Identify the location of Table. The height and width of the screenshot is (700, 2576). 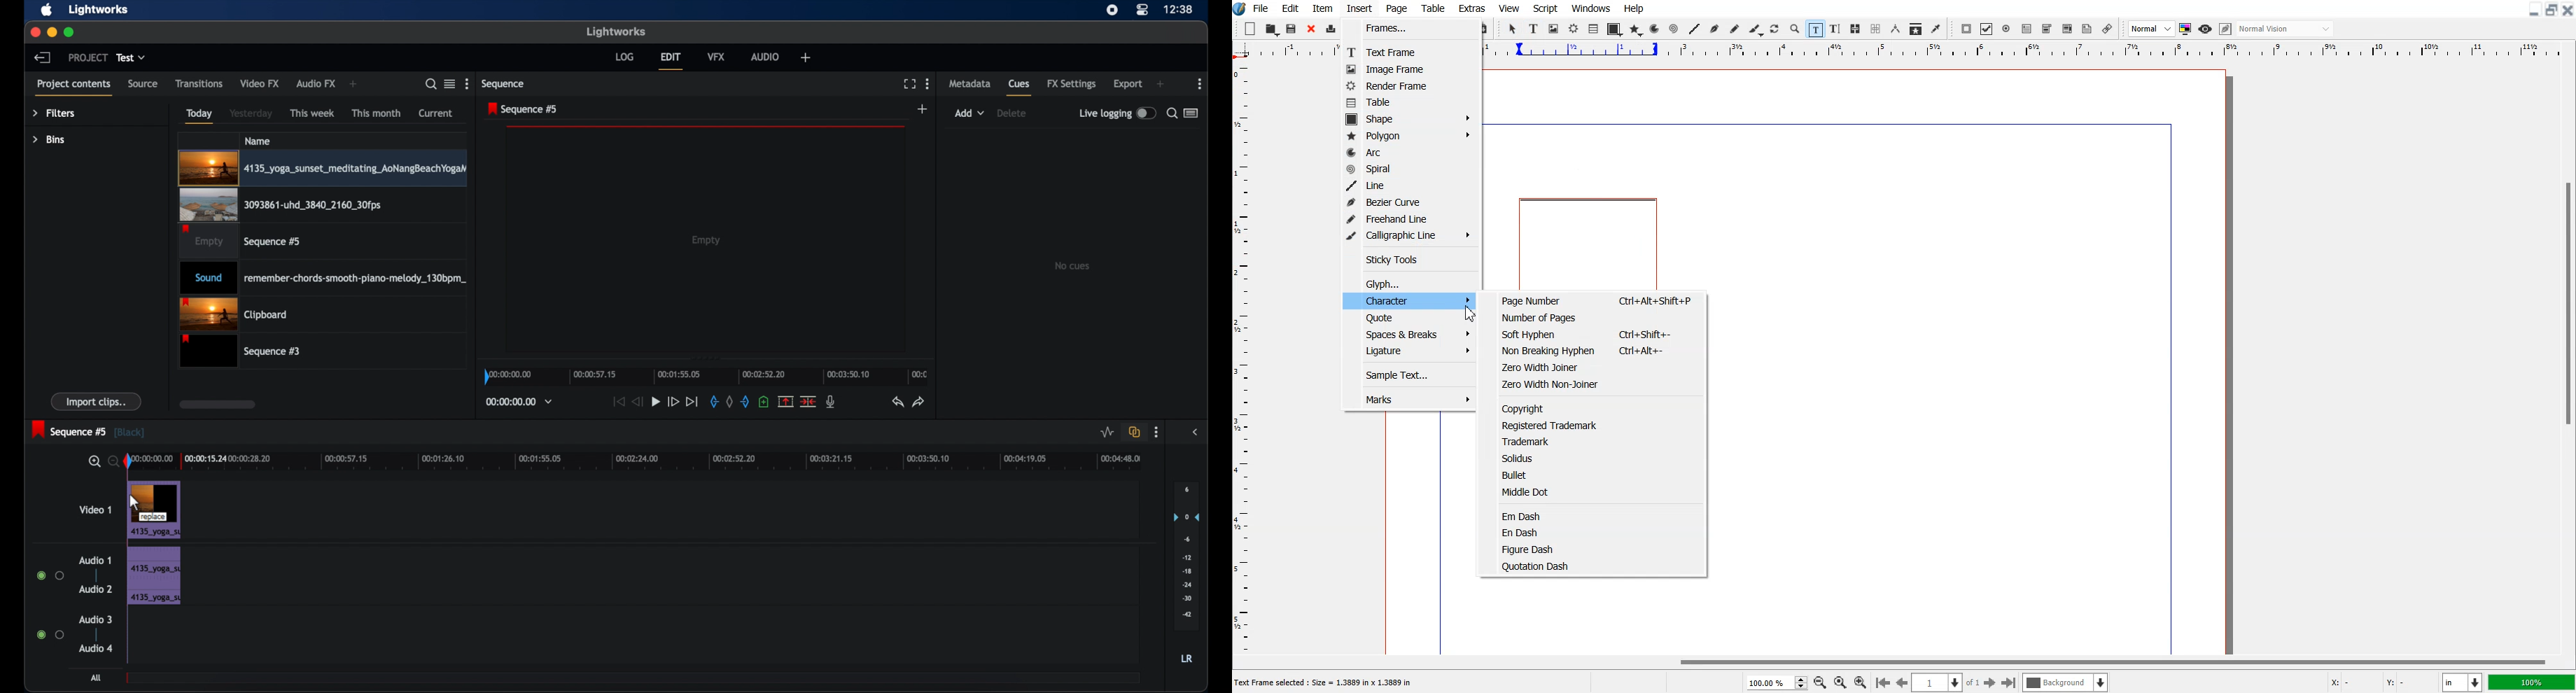
(1404, 103).